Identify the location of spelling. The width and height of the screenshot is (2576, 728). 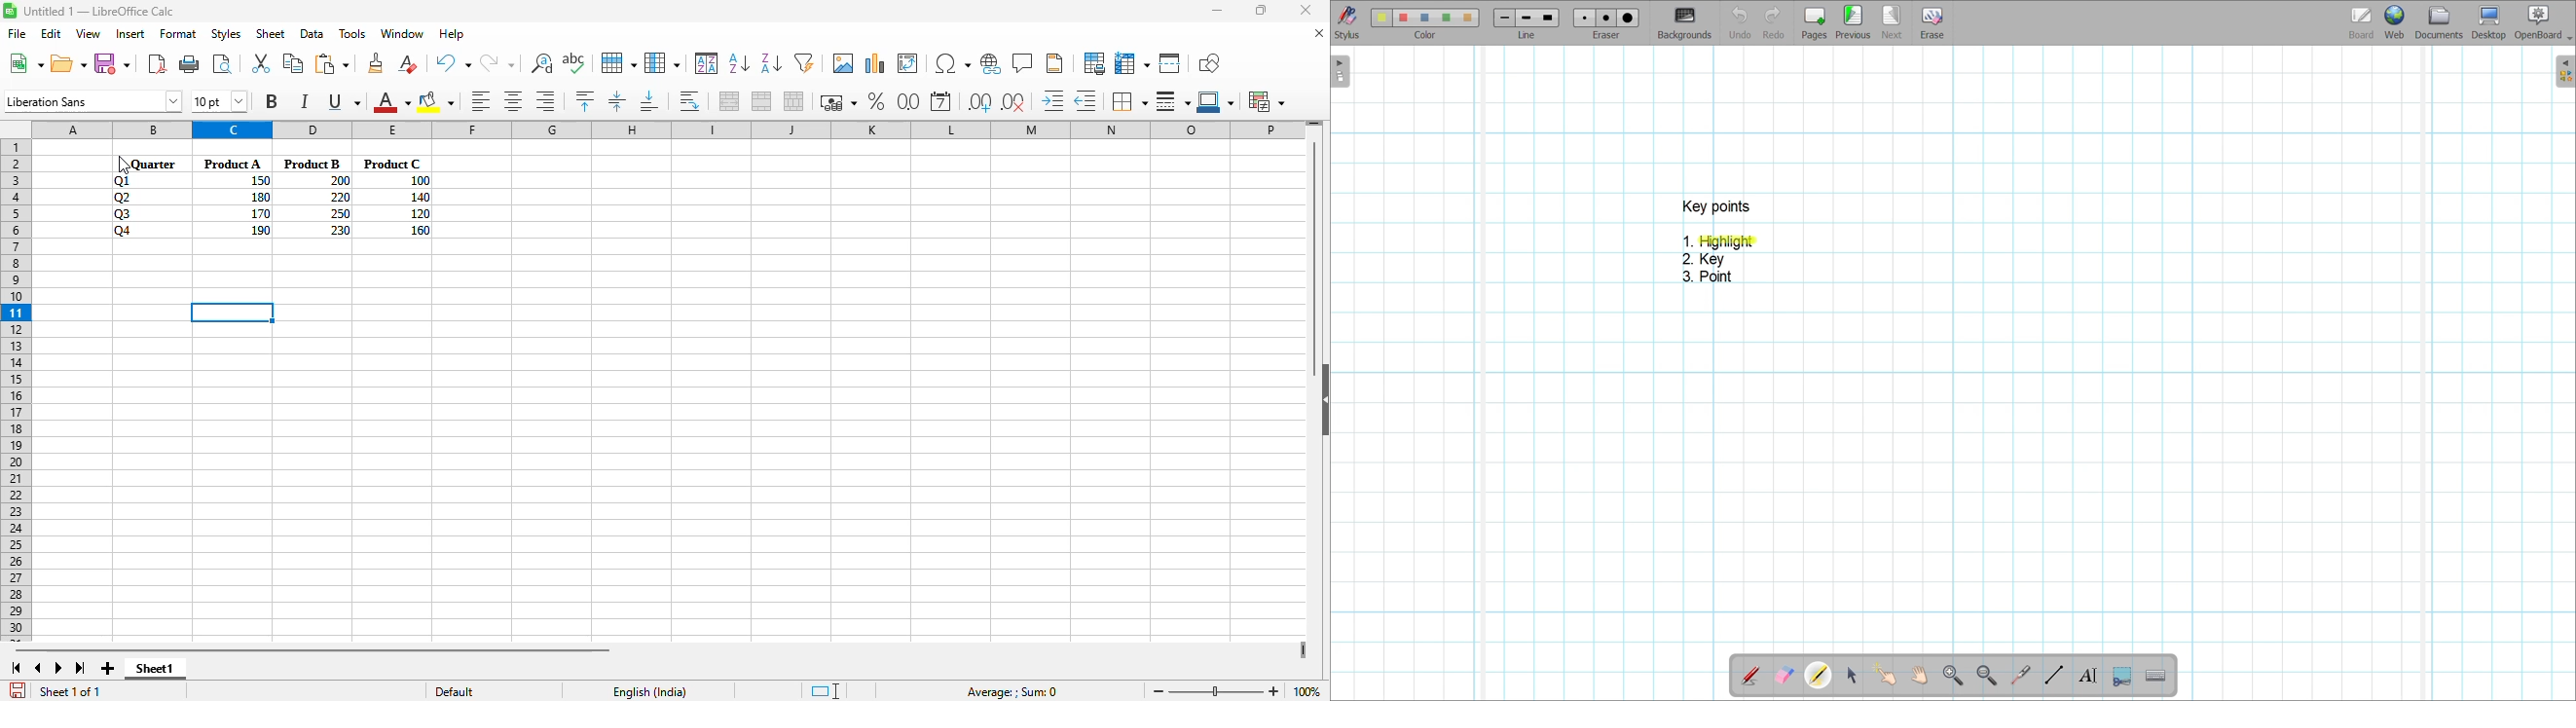
(574, 63).